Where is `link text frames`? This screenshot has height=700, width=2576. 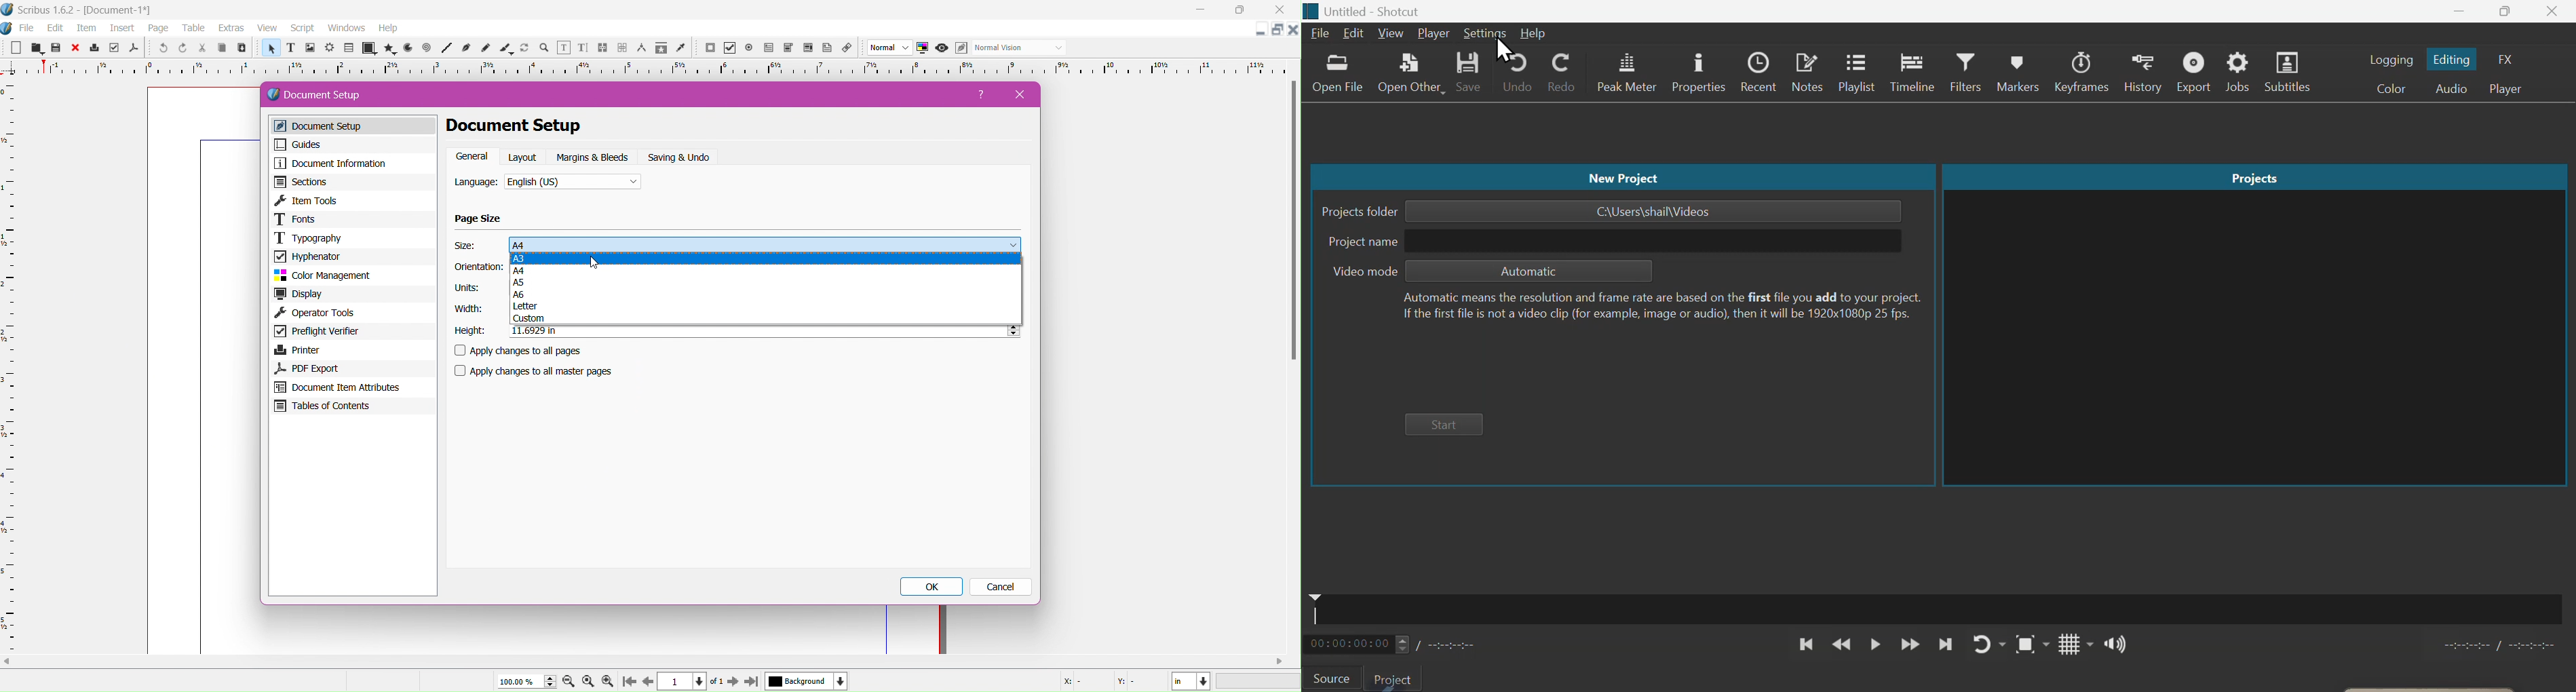
link text frames is located at coordinates (602, 48).